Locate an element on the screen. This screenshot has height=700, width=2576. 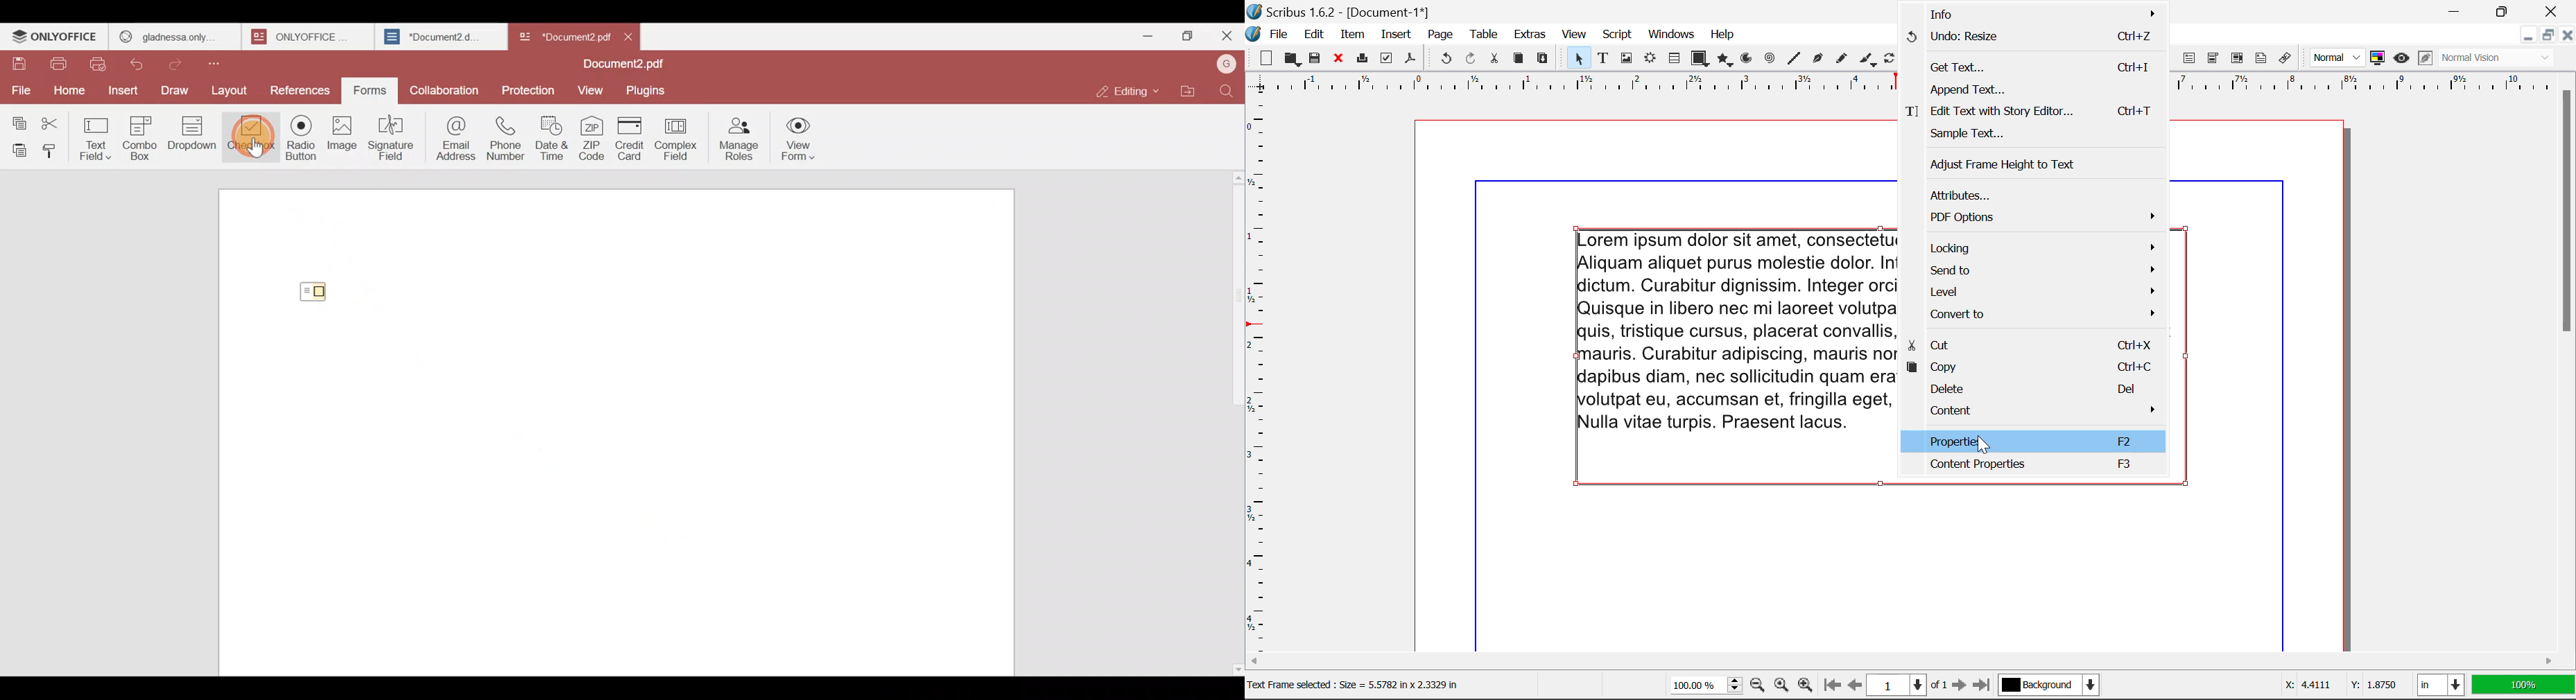
Paste is located at coordinates (1543, 59).